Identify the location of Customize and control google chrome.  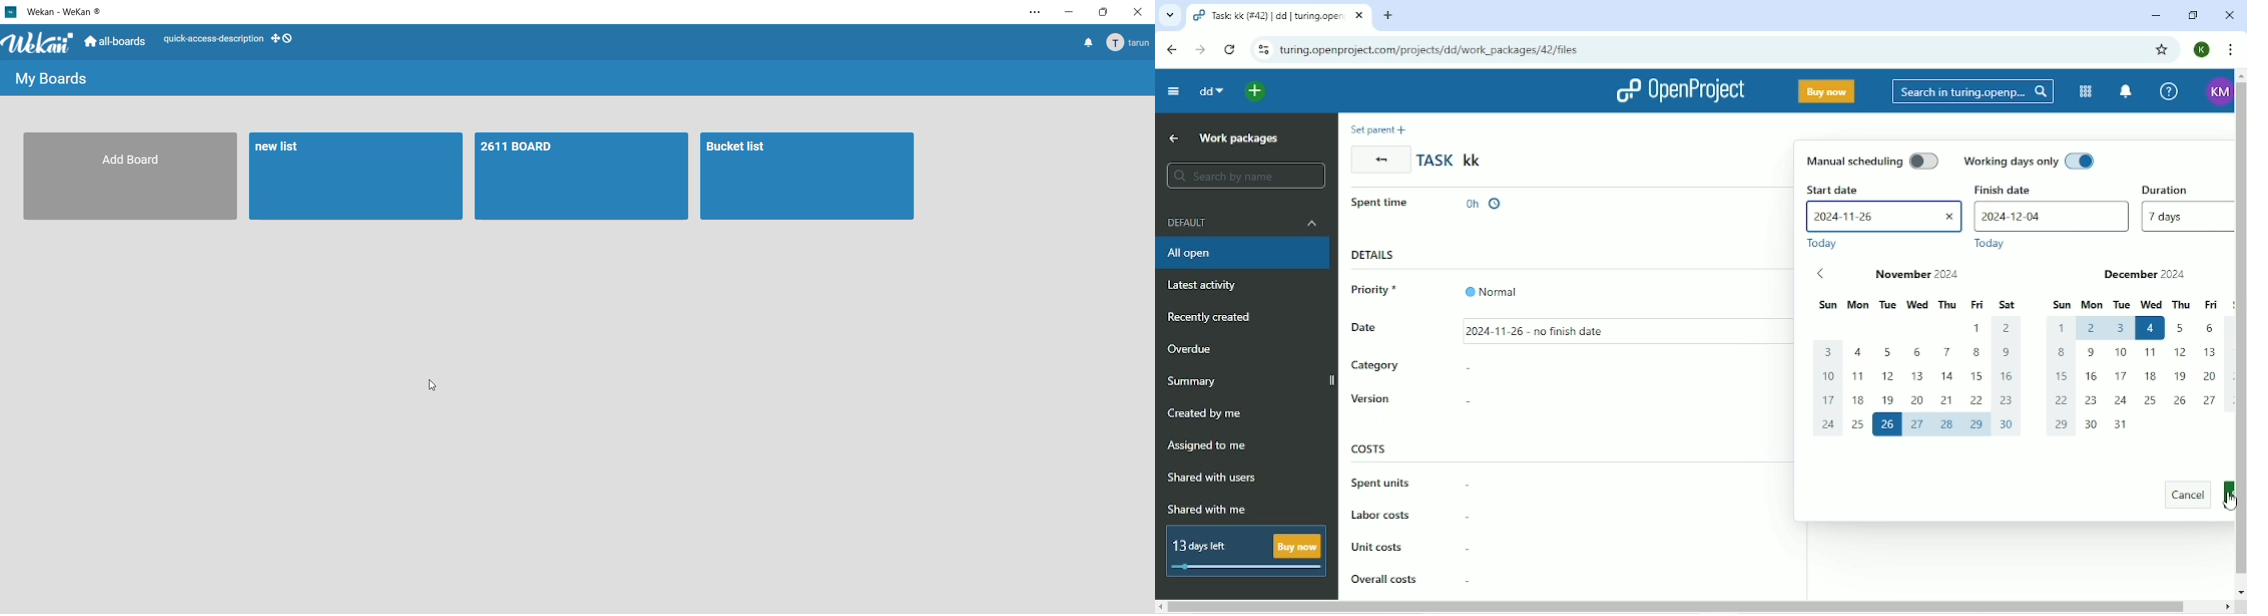
(2229, 50).